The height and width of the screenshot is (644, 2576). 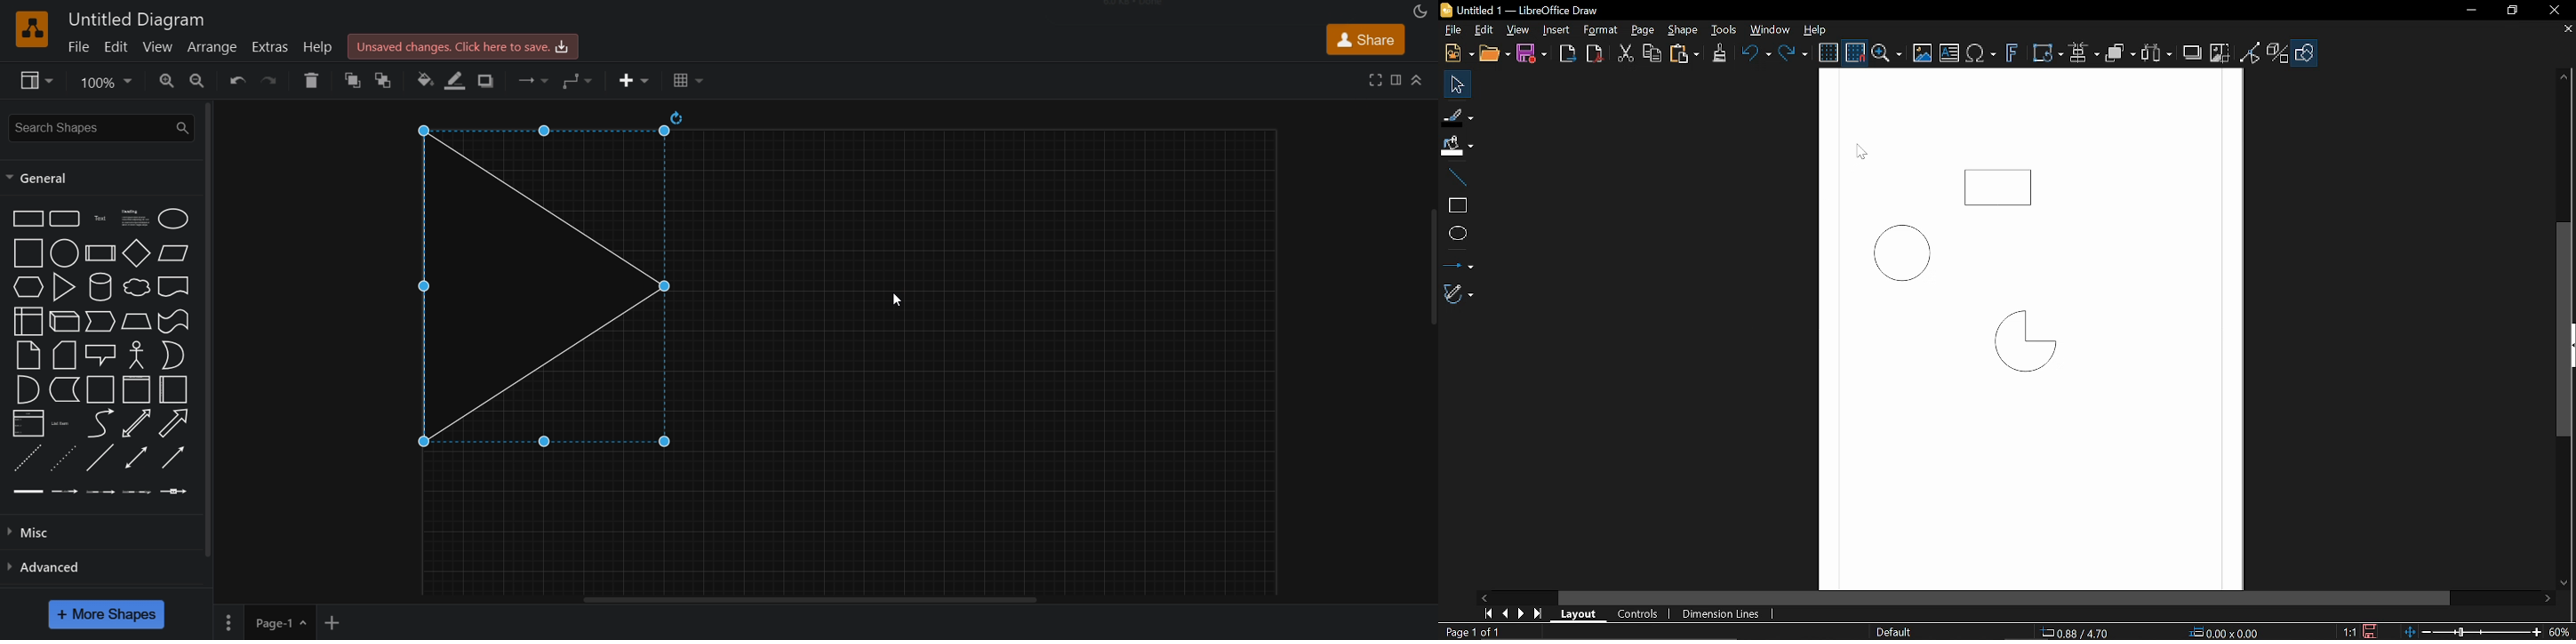 What do you see at coordinates (901, 300) in the screenshot?
I see `cursor` at bounding box center [901, 300].